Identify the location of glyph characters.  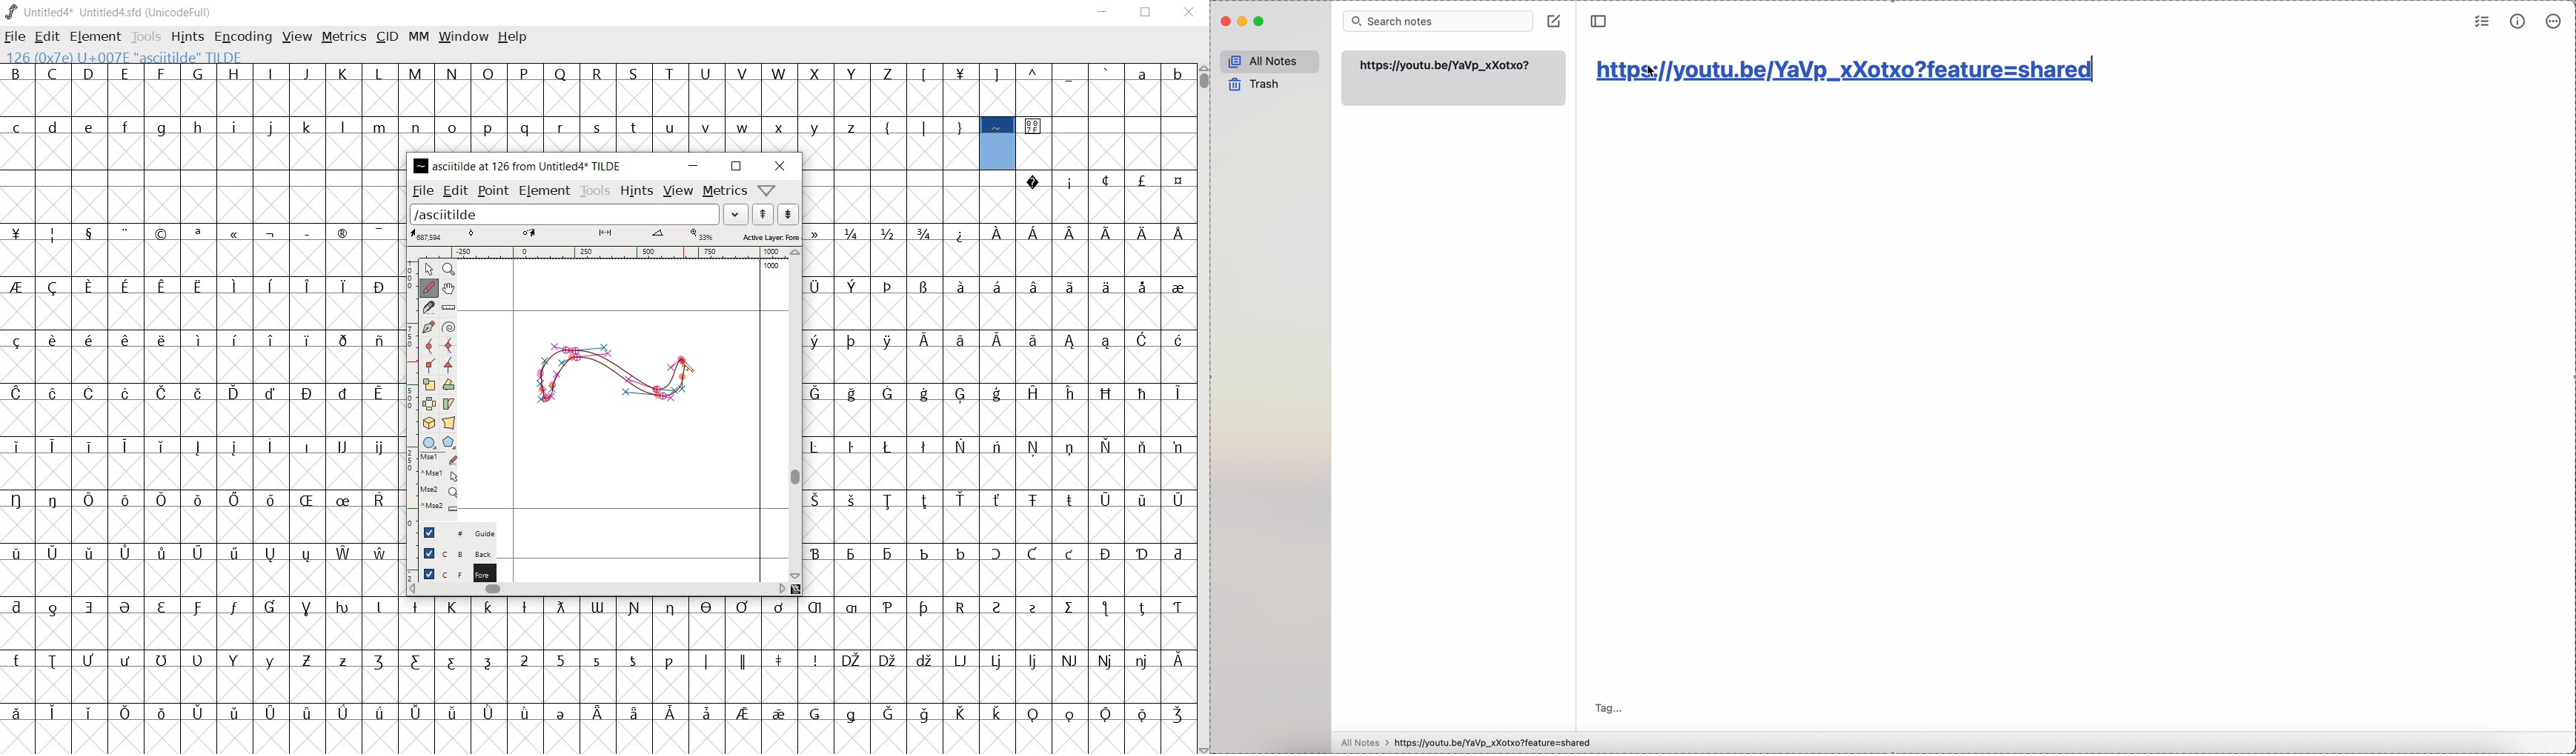
(999, 384).